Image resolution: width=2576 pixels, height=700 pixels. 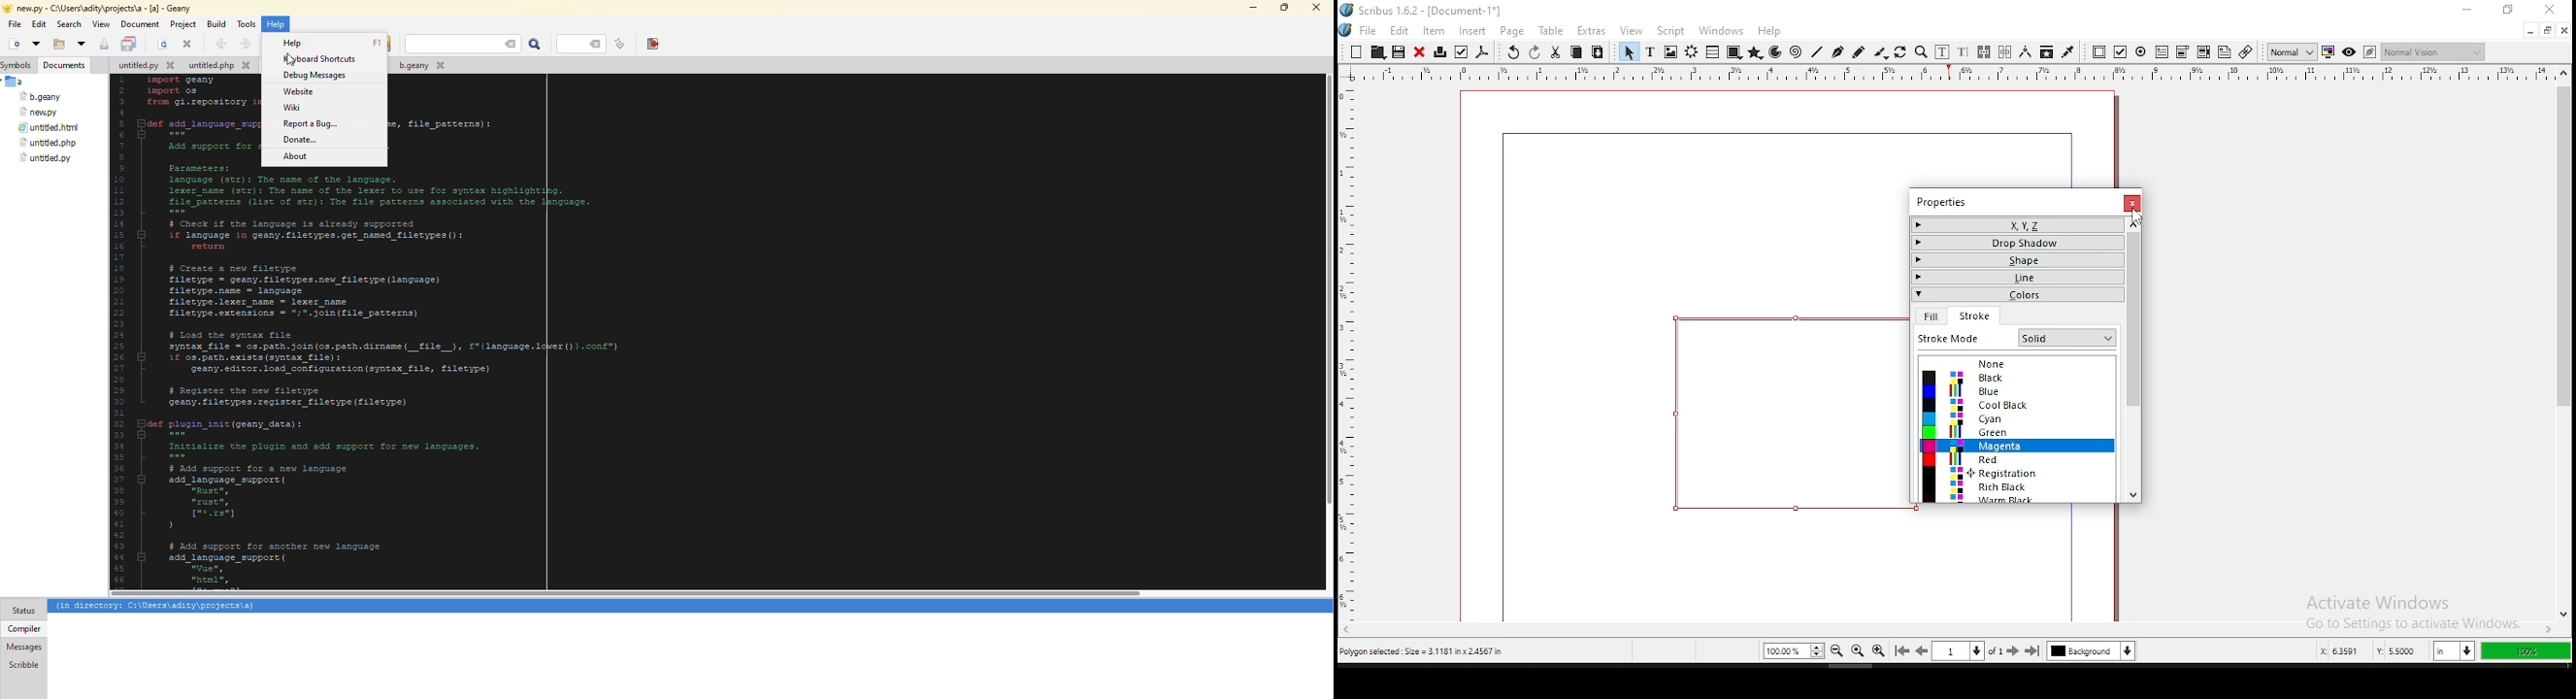 I want to click on search, so click(x=463, y=44).